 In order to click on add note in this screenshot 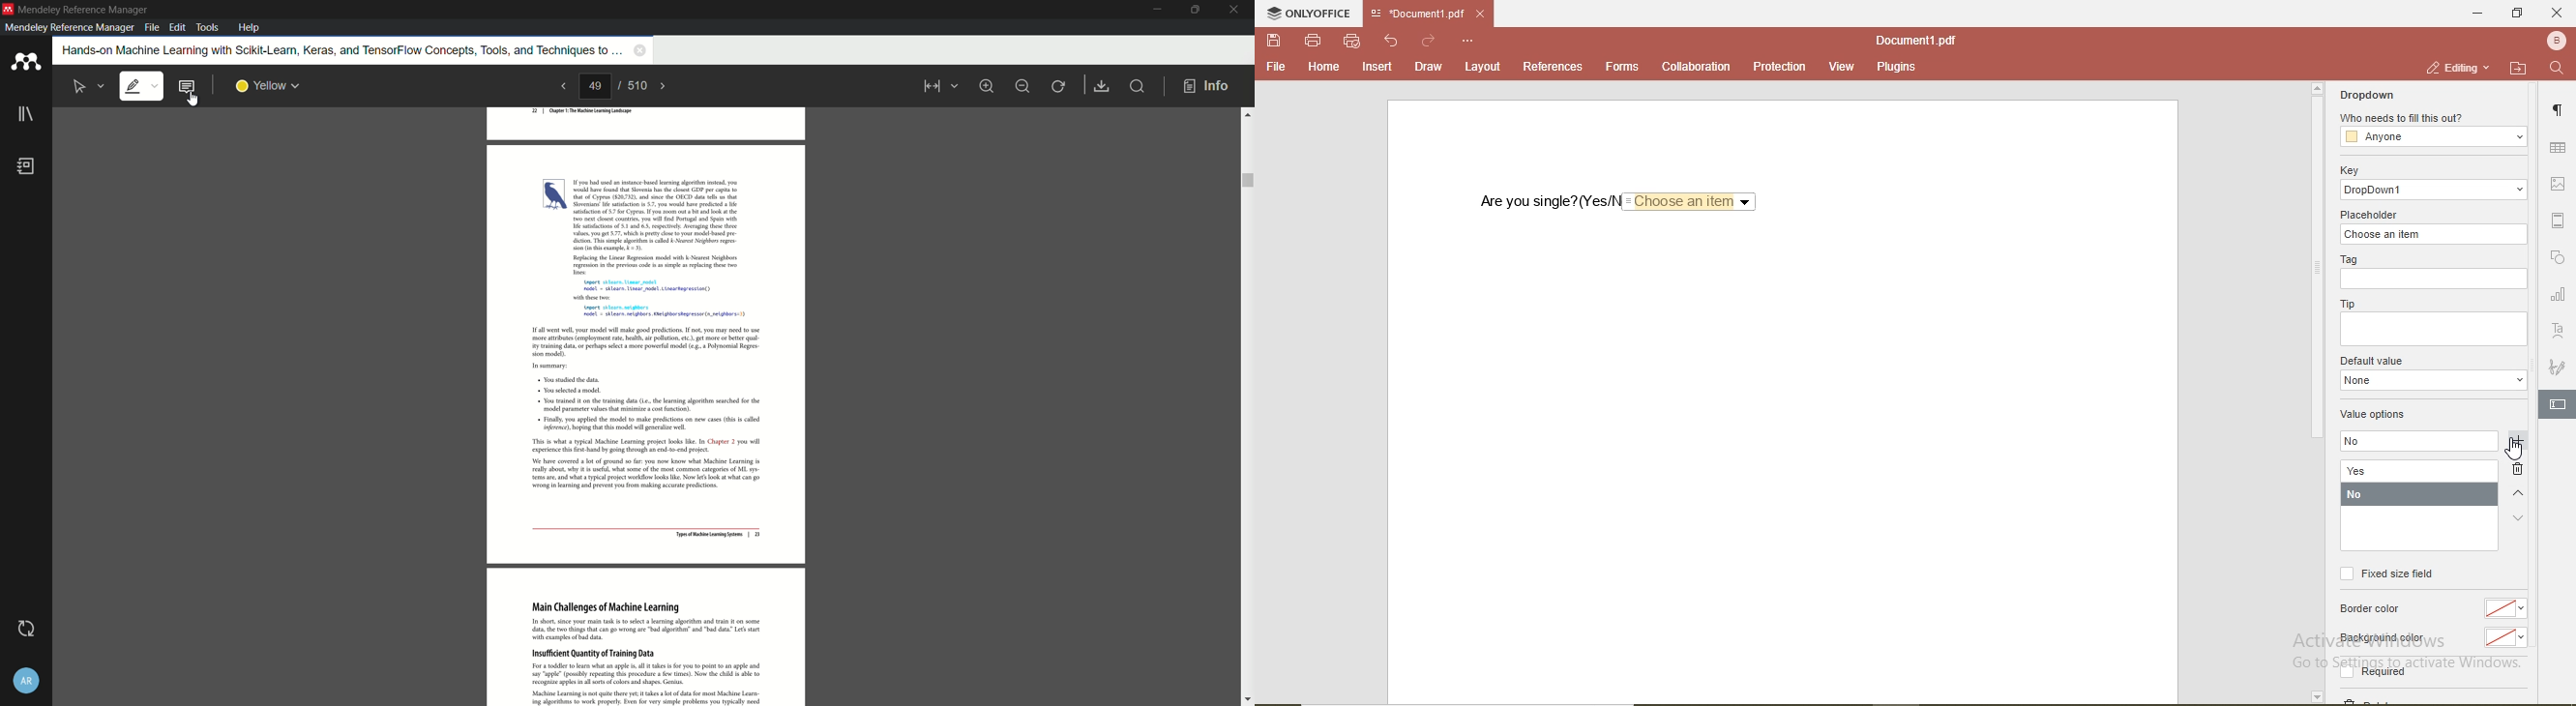, I will do `click(187, 87)`.